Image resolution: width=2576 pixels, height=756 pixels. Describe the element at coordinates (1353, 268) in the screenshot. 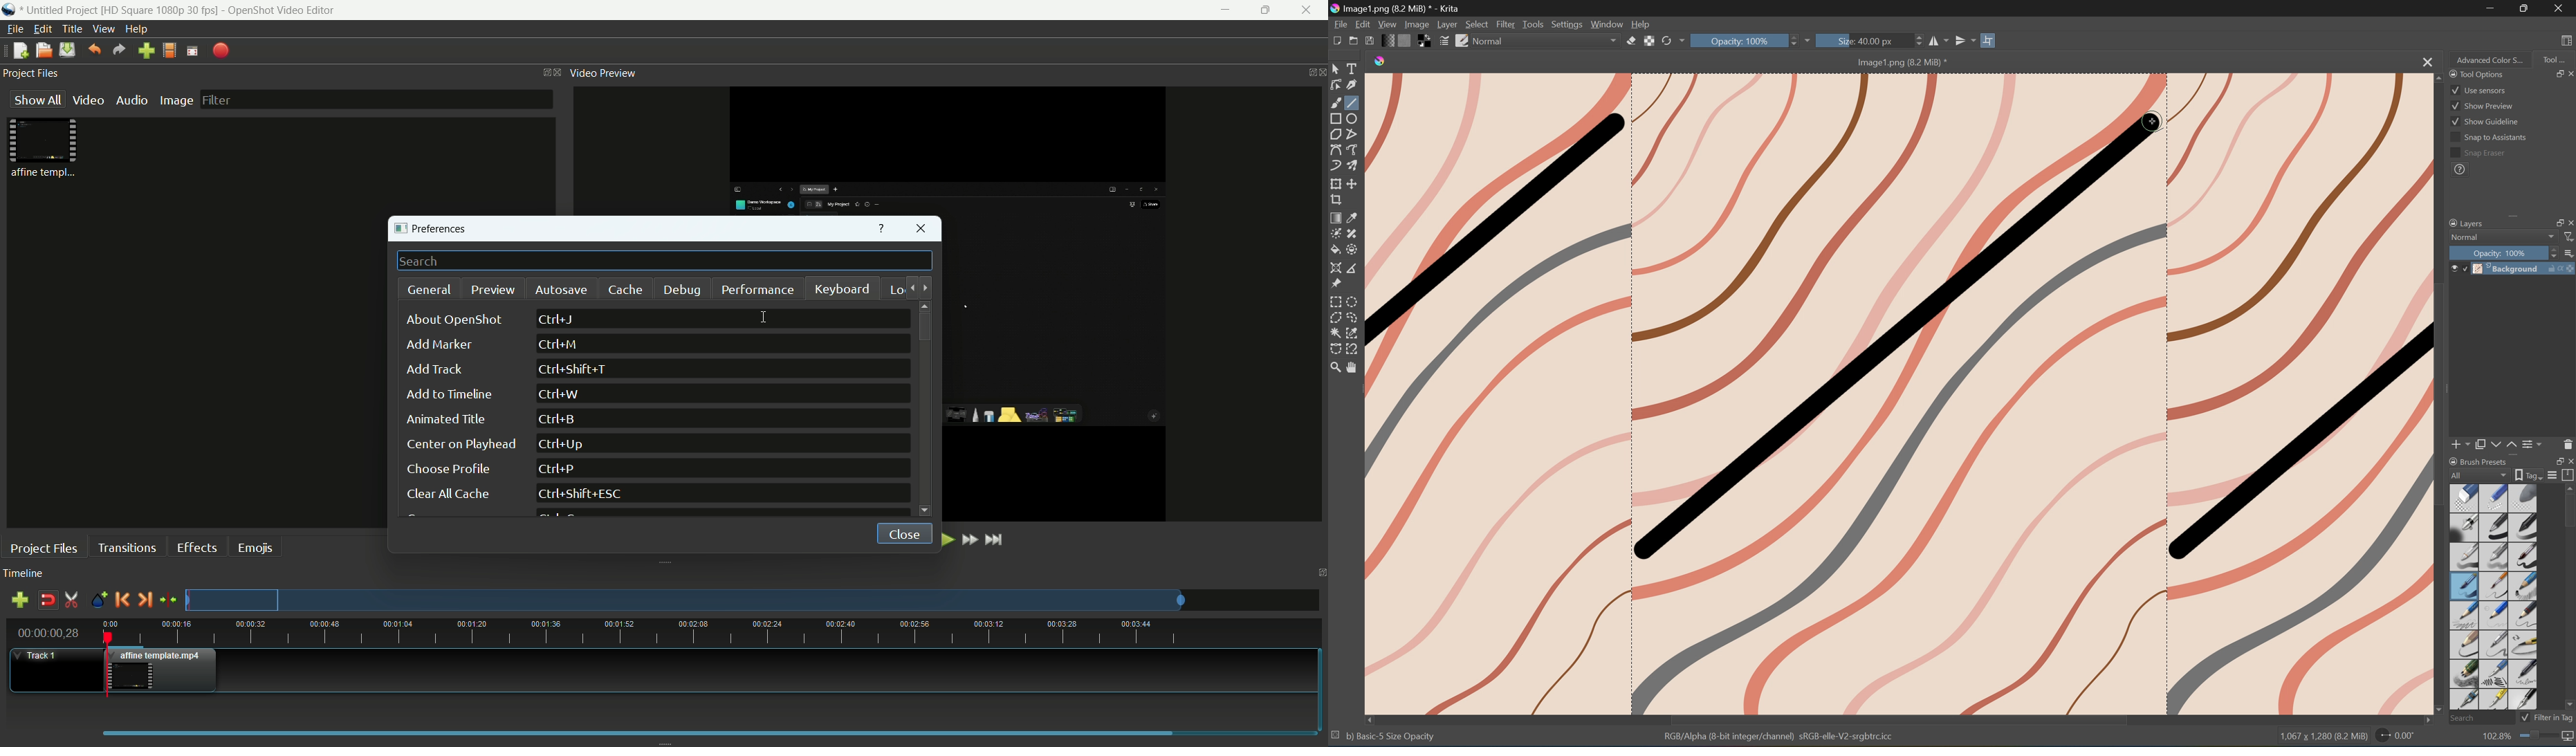

I see `Measure the distance between two points` at that location.